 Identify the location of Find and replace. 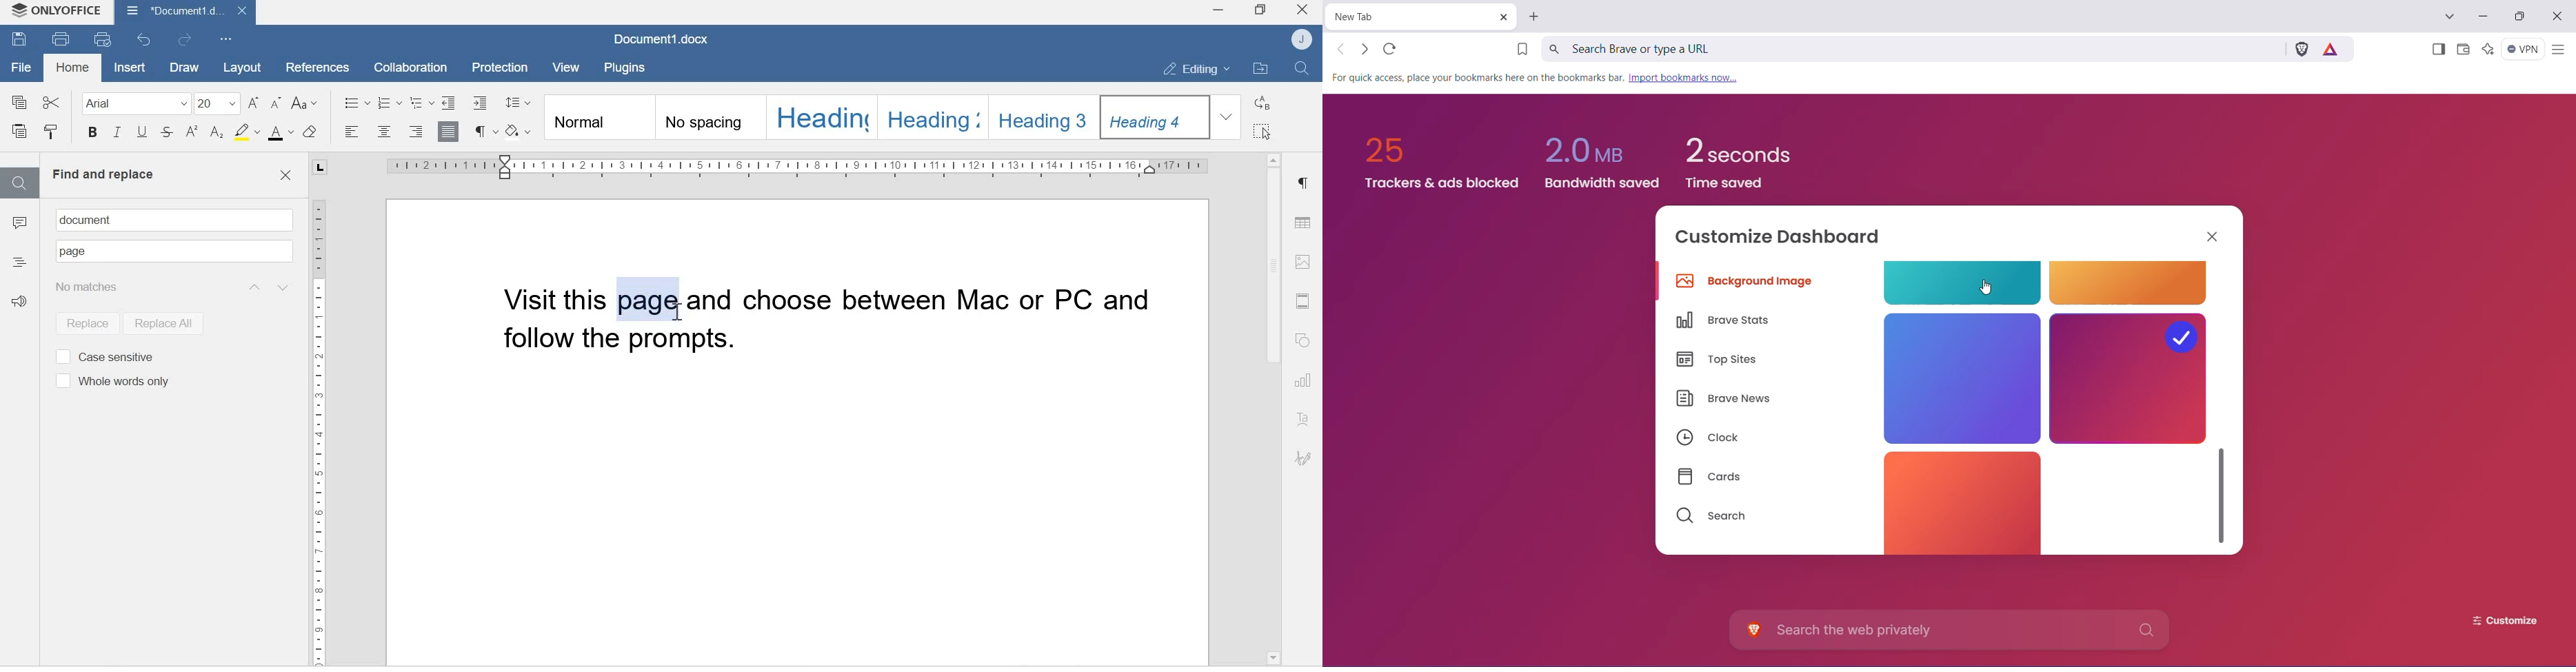
(103, 174).